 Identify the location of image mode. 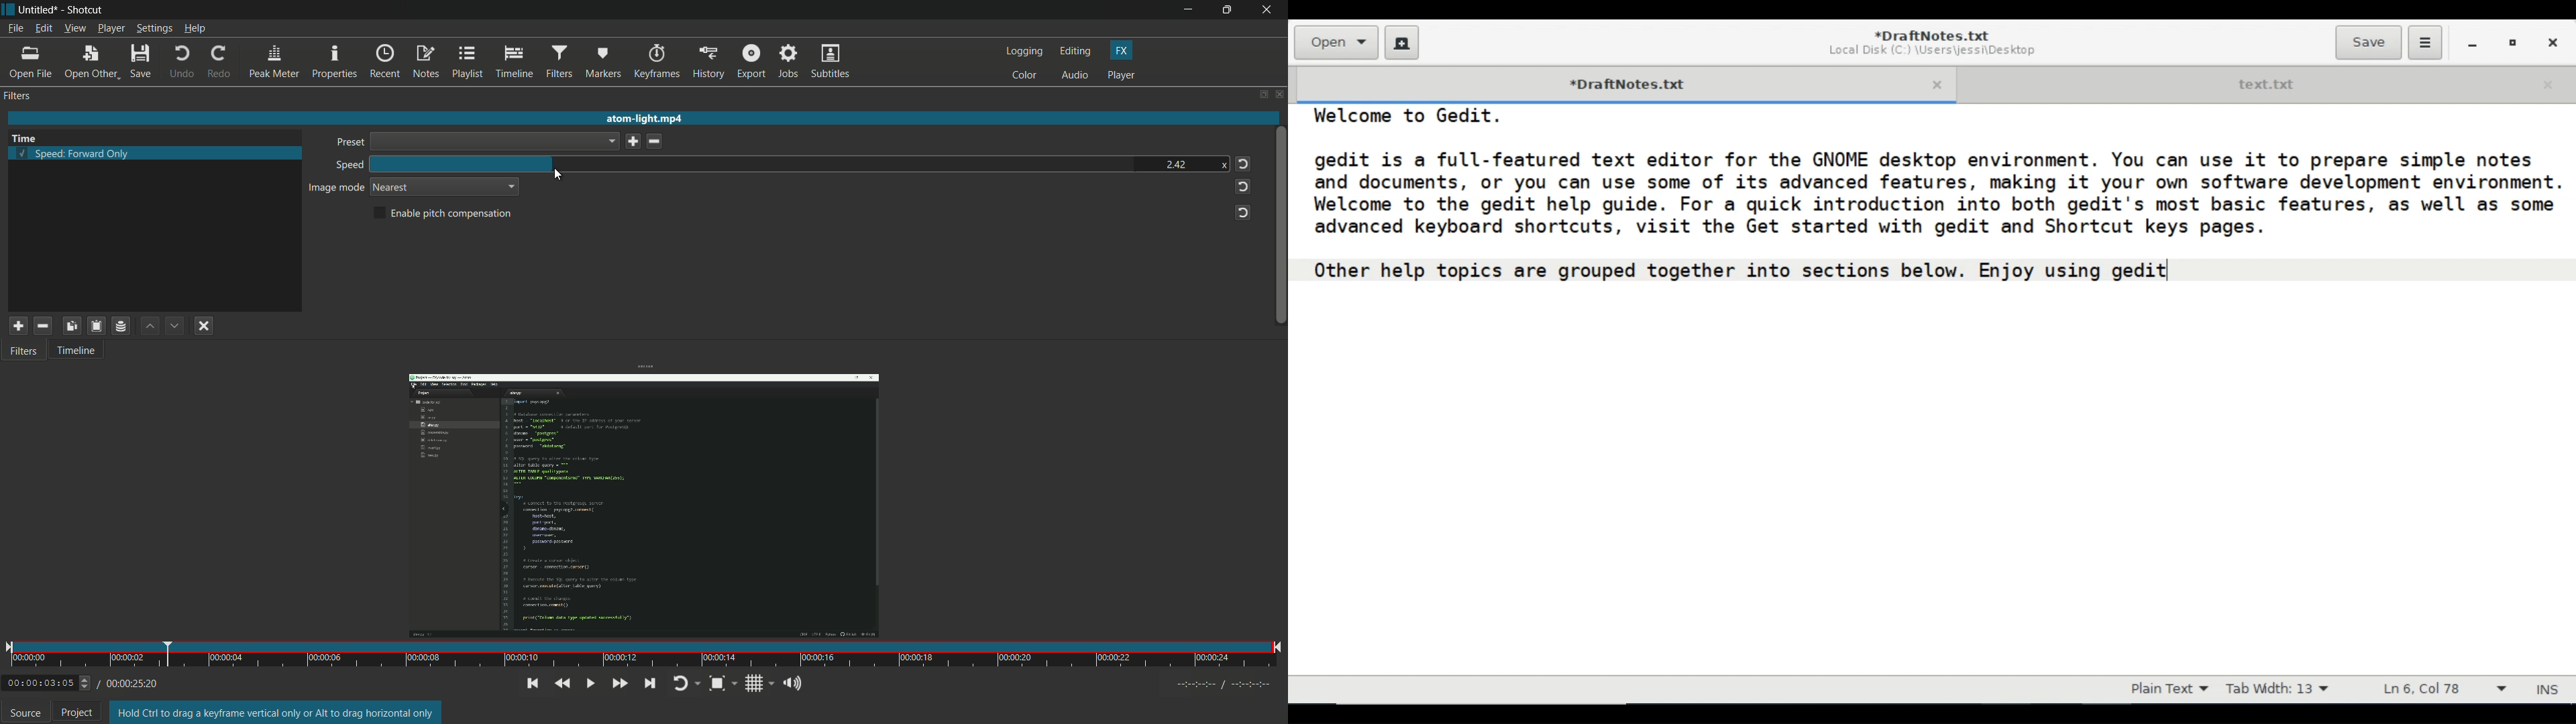
(336, 188).